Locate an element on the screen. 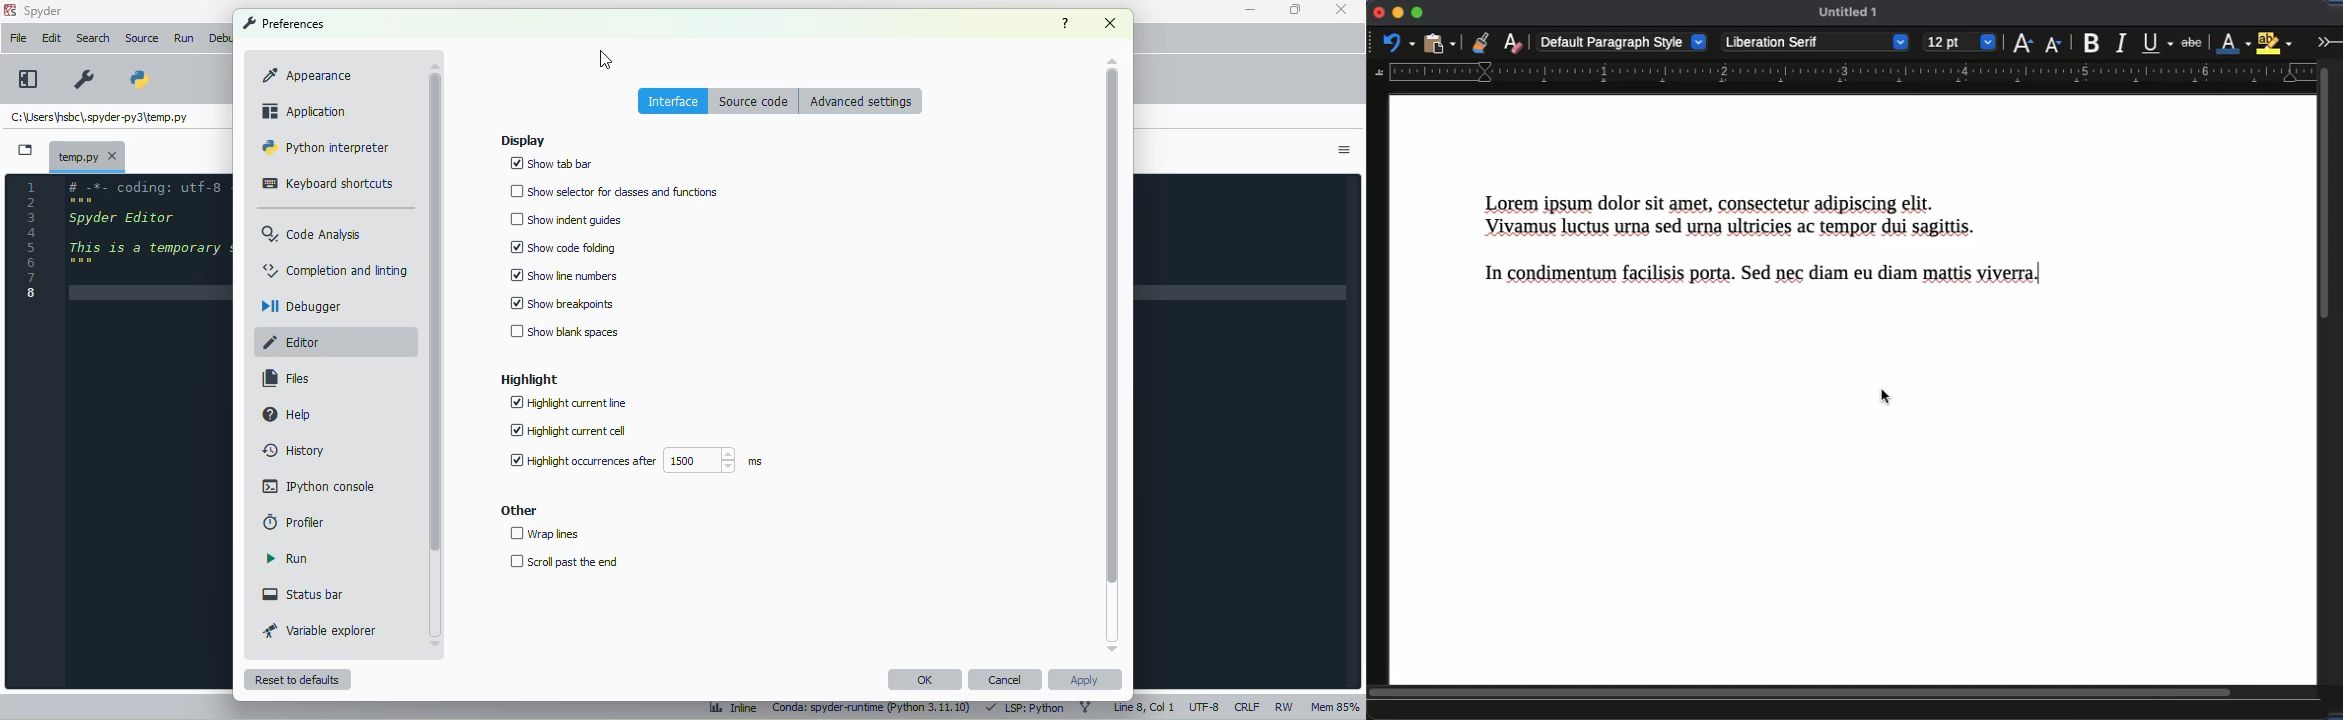  untitled 1 is located at coordinates (1850, 13).